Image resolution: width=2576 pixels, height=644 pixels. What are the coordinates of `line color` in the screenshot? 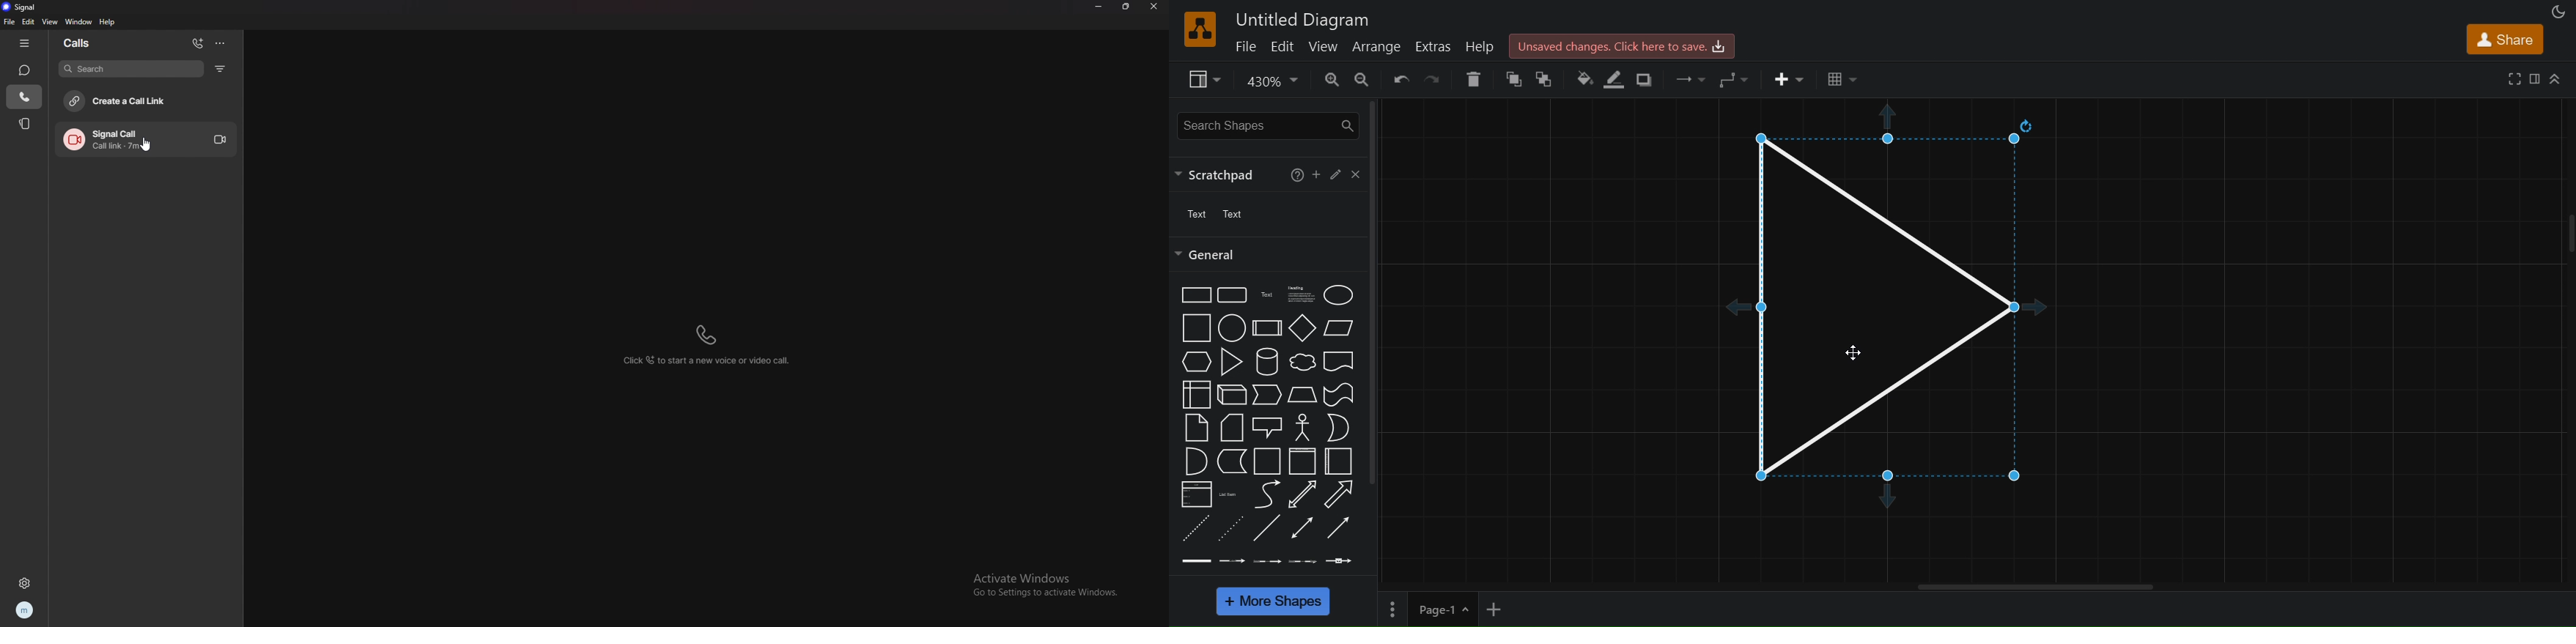 It's located at (1614, 79).